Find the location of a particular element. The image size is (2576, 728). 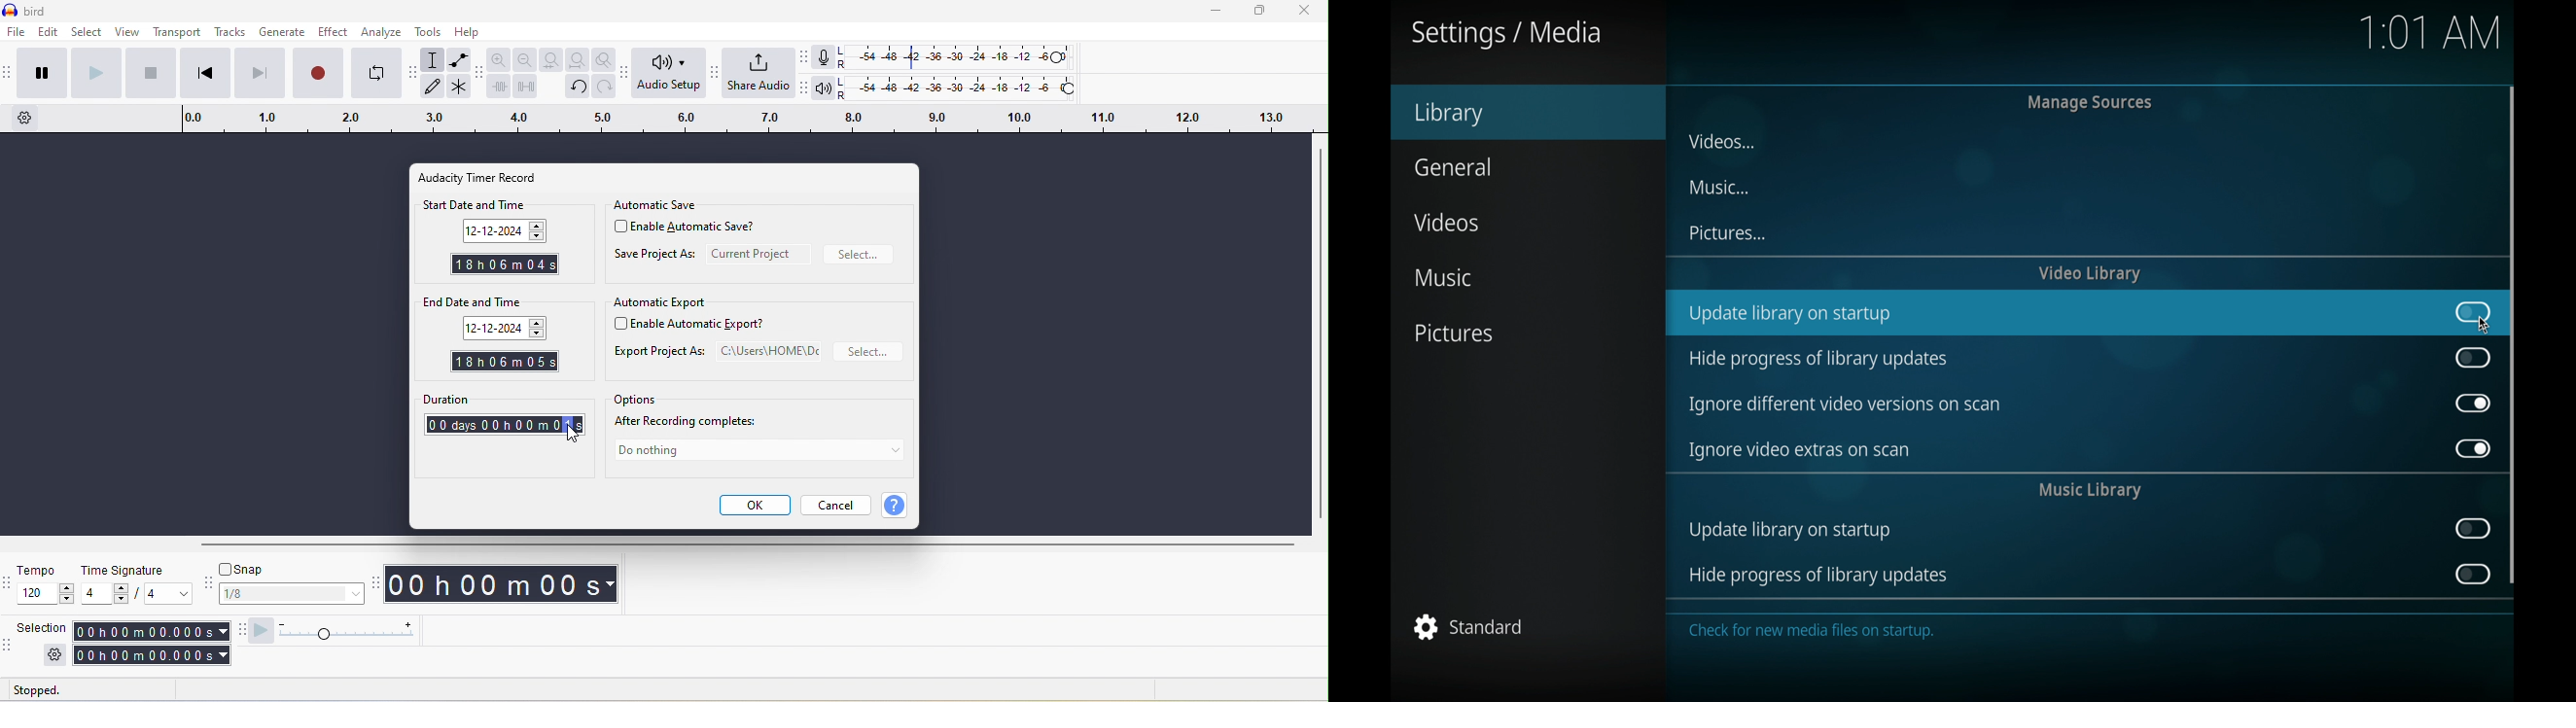

date is located at coordinates (502, 328).